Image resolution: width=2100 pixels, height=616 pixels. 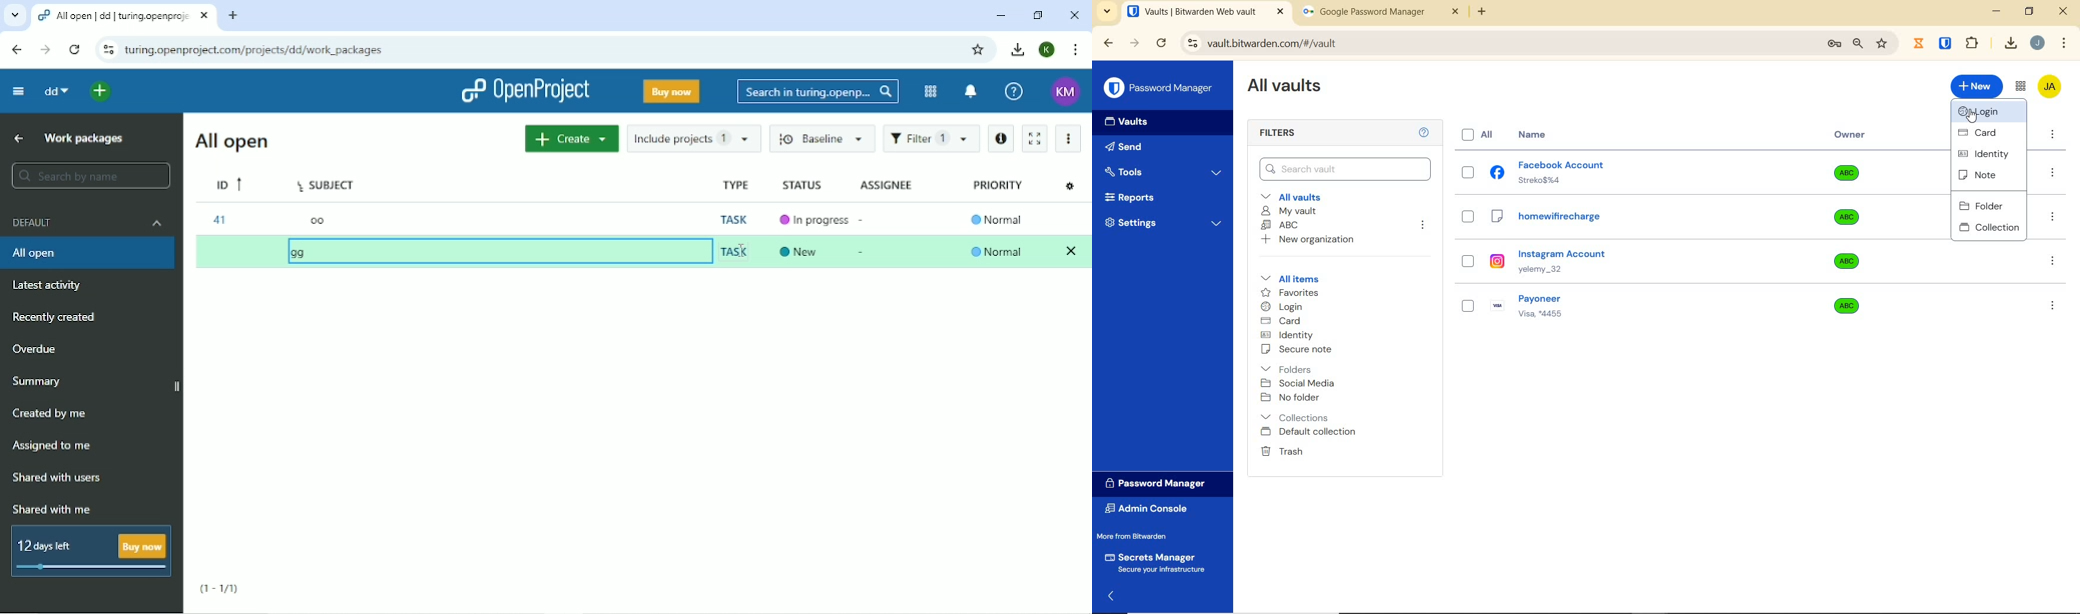 I want to click on note, so click(x=1986, y=176).